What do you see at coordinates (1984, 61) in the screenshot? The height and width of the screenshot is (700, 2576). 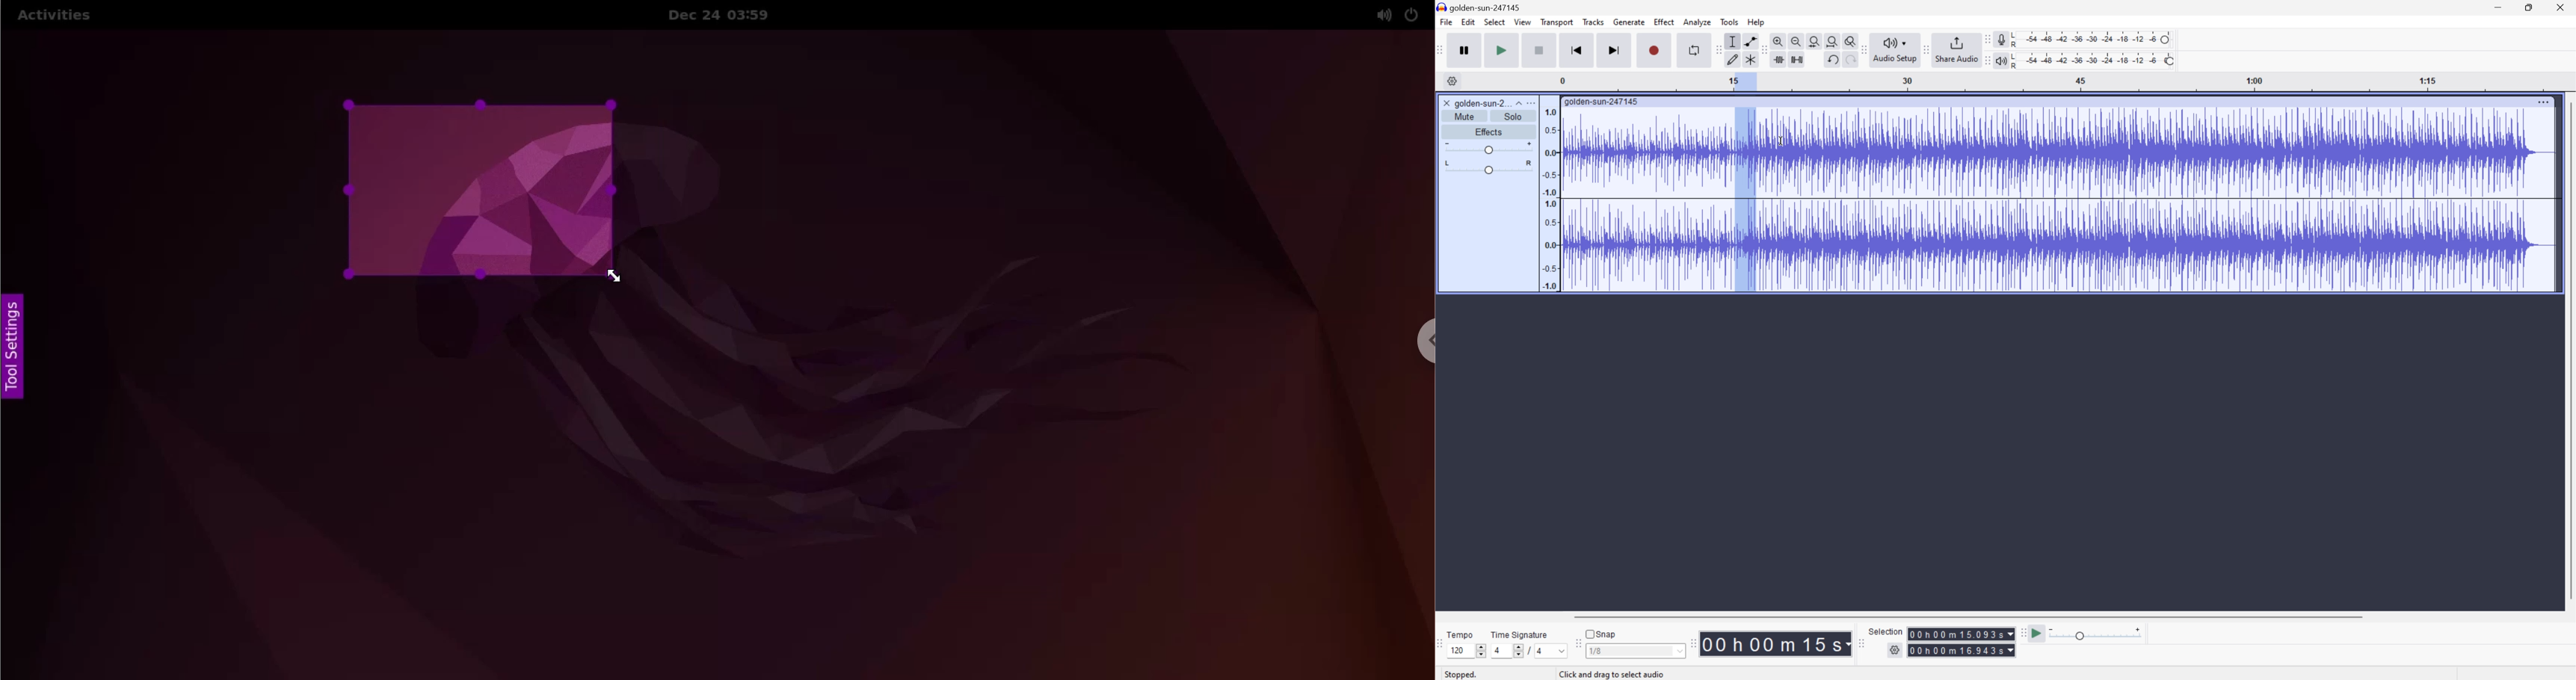 I see `Audacity playback meter toolbar` at bounding box center [1984, 61].